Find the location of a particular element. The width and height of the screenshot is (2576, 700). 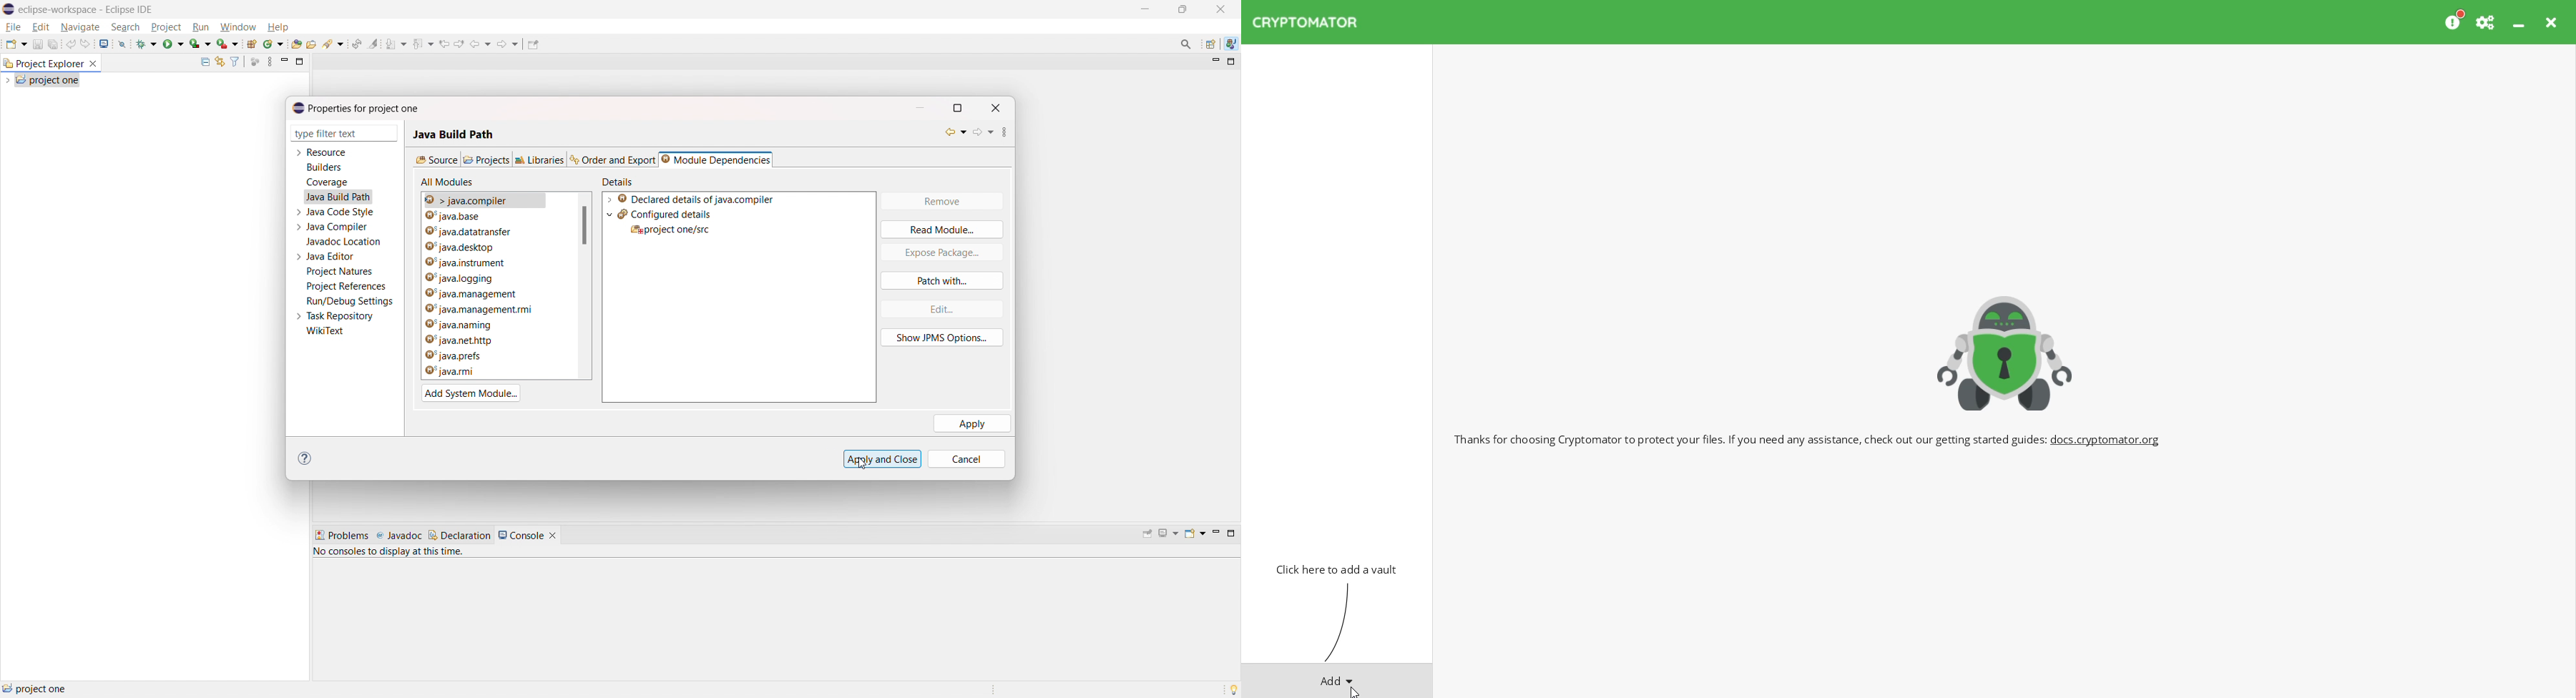

expose package is located at coordinates (942, 253).